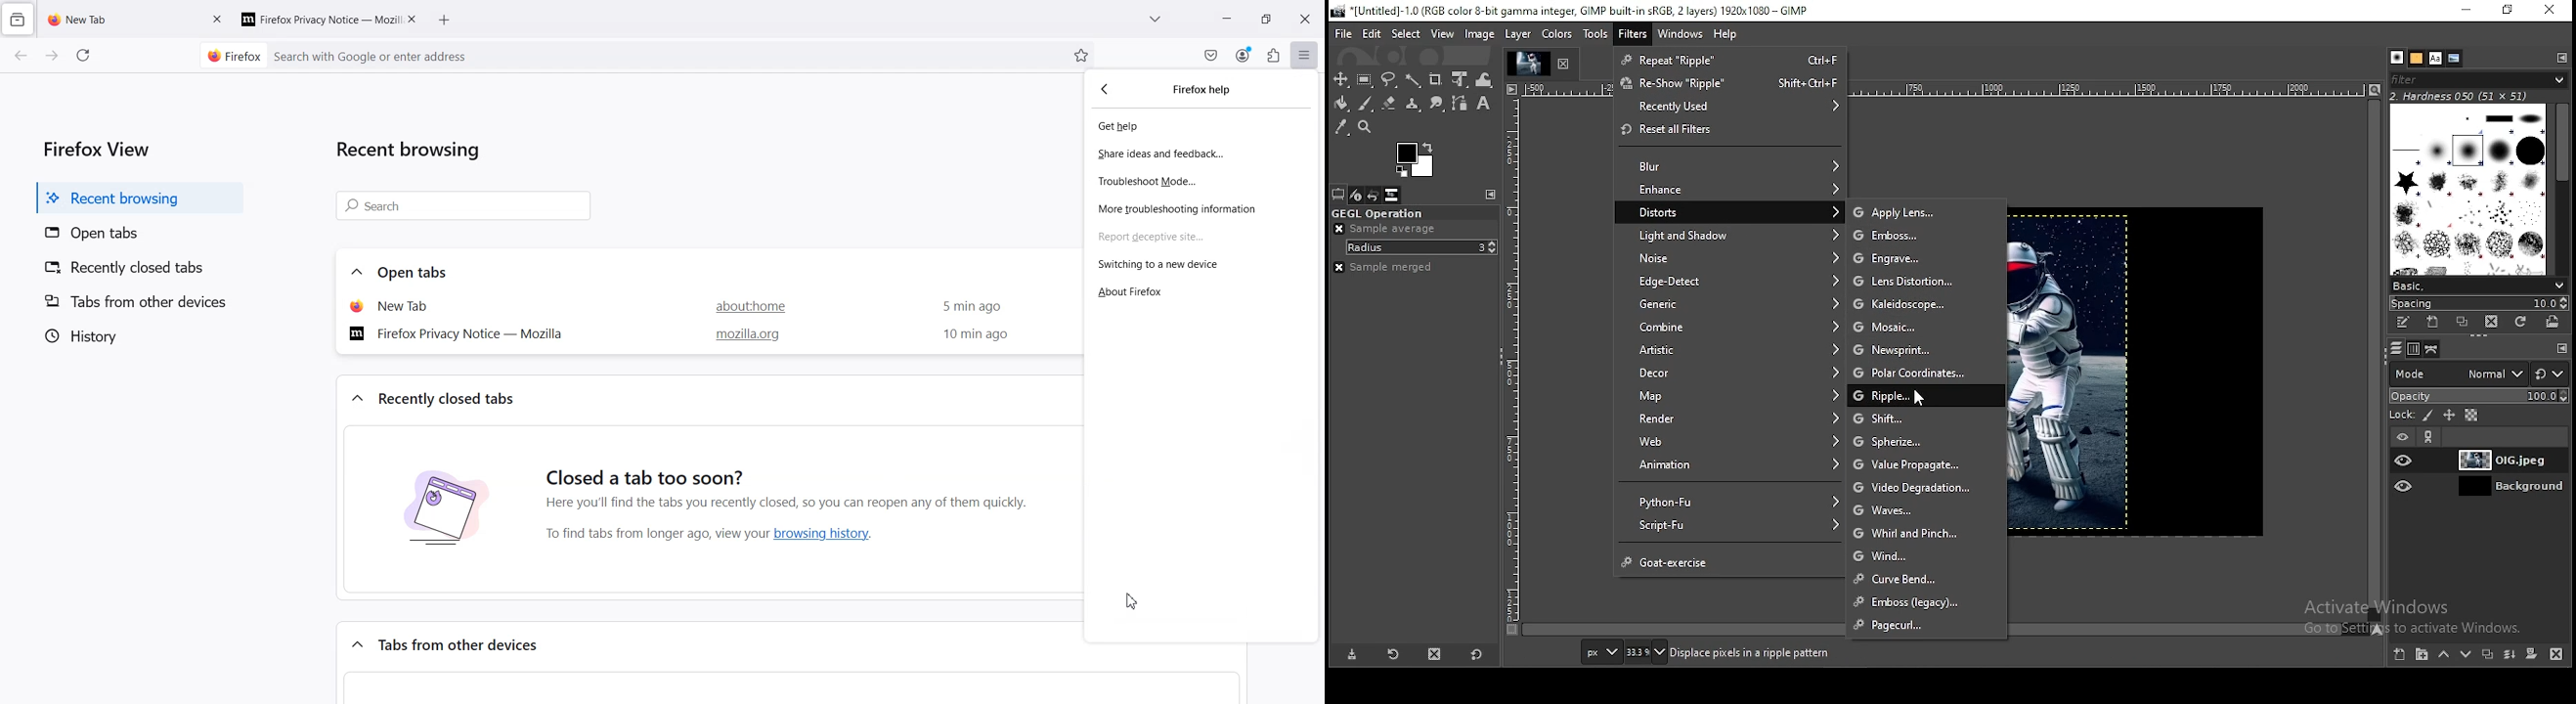 This screenshot has width=2576, height=728. What do you see at coordinates (2401, 654) in the screenshot?
I see `create a new layer` at bounding box center [2401, 654].